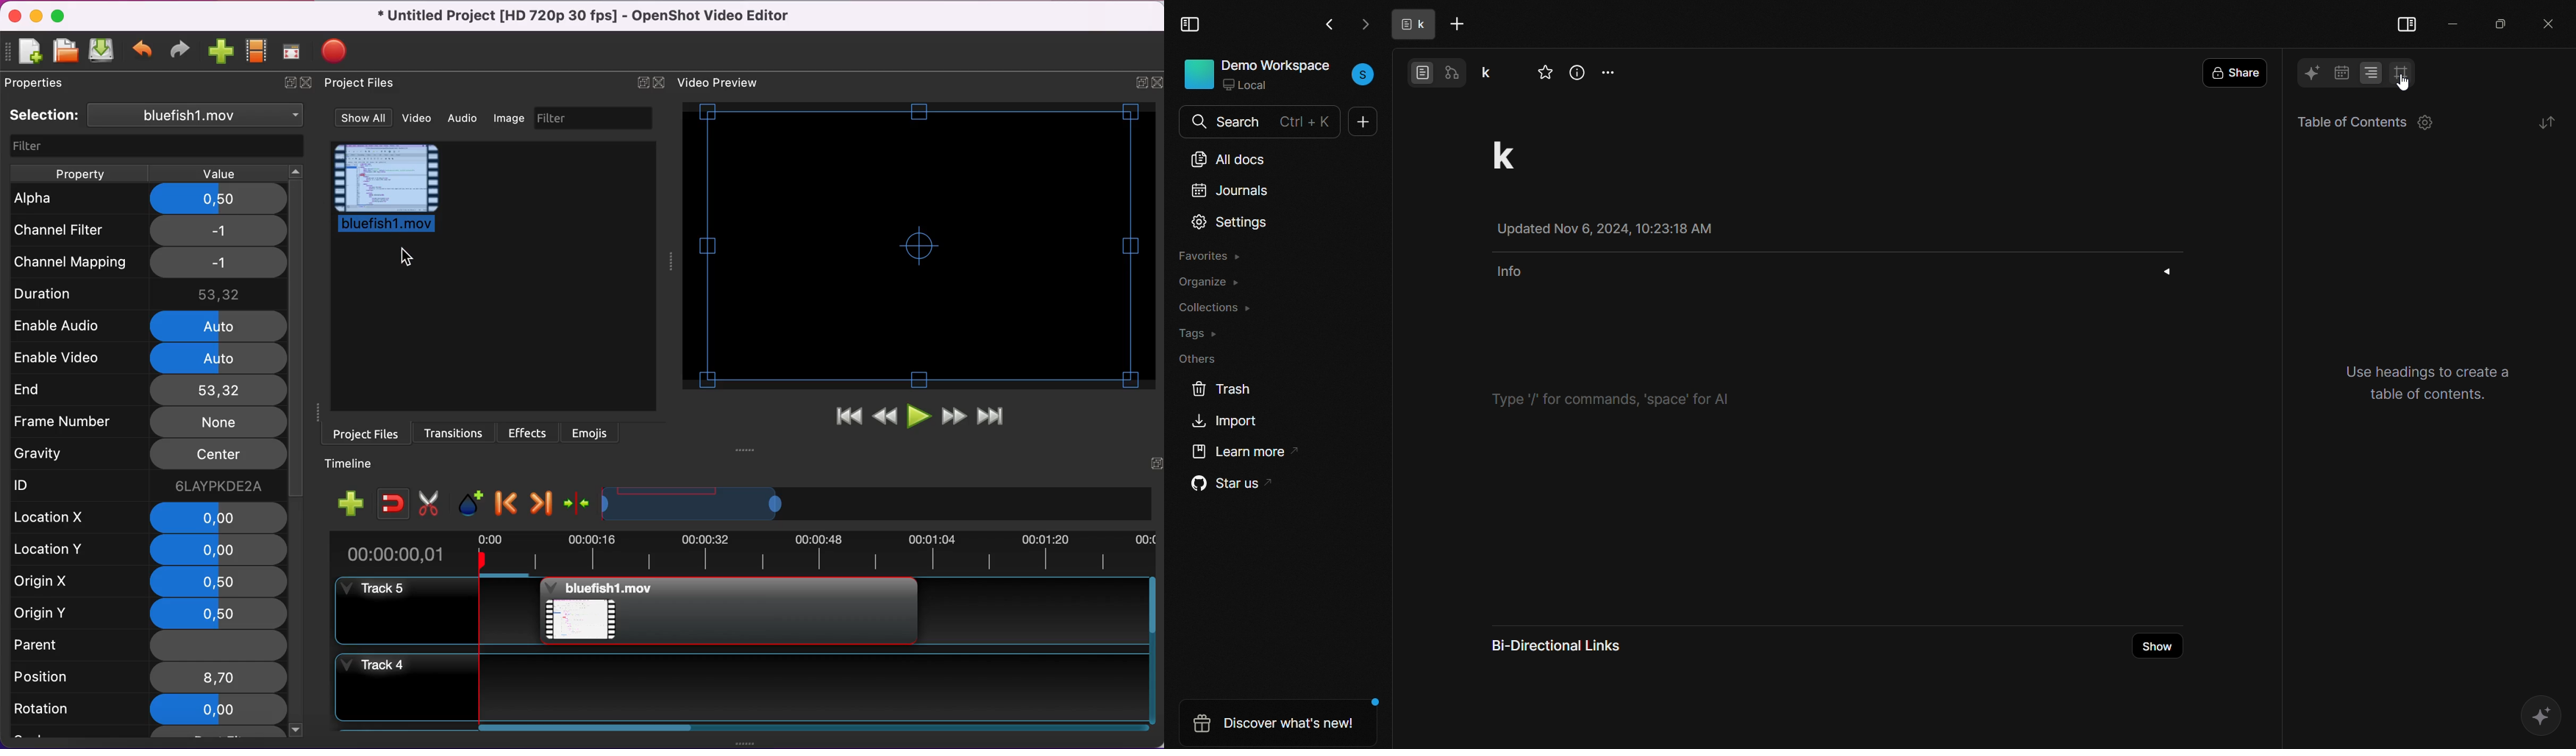 The height and width of the screenshot is (756, 2576). What do you see at coordinates (217, 422) in the screenshot?
I see `none` at bounding box center [217, 422].